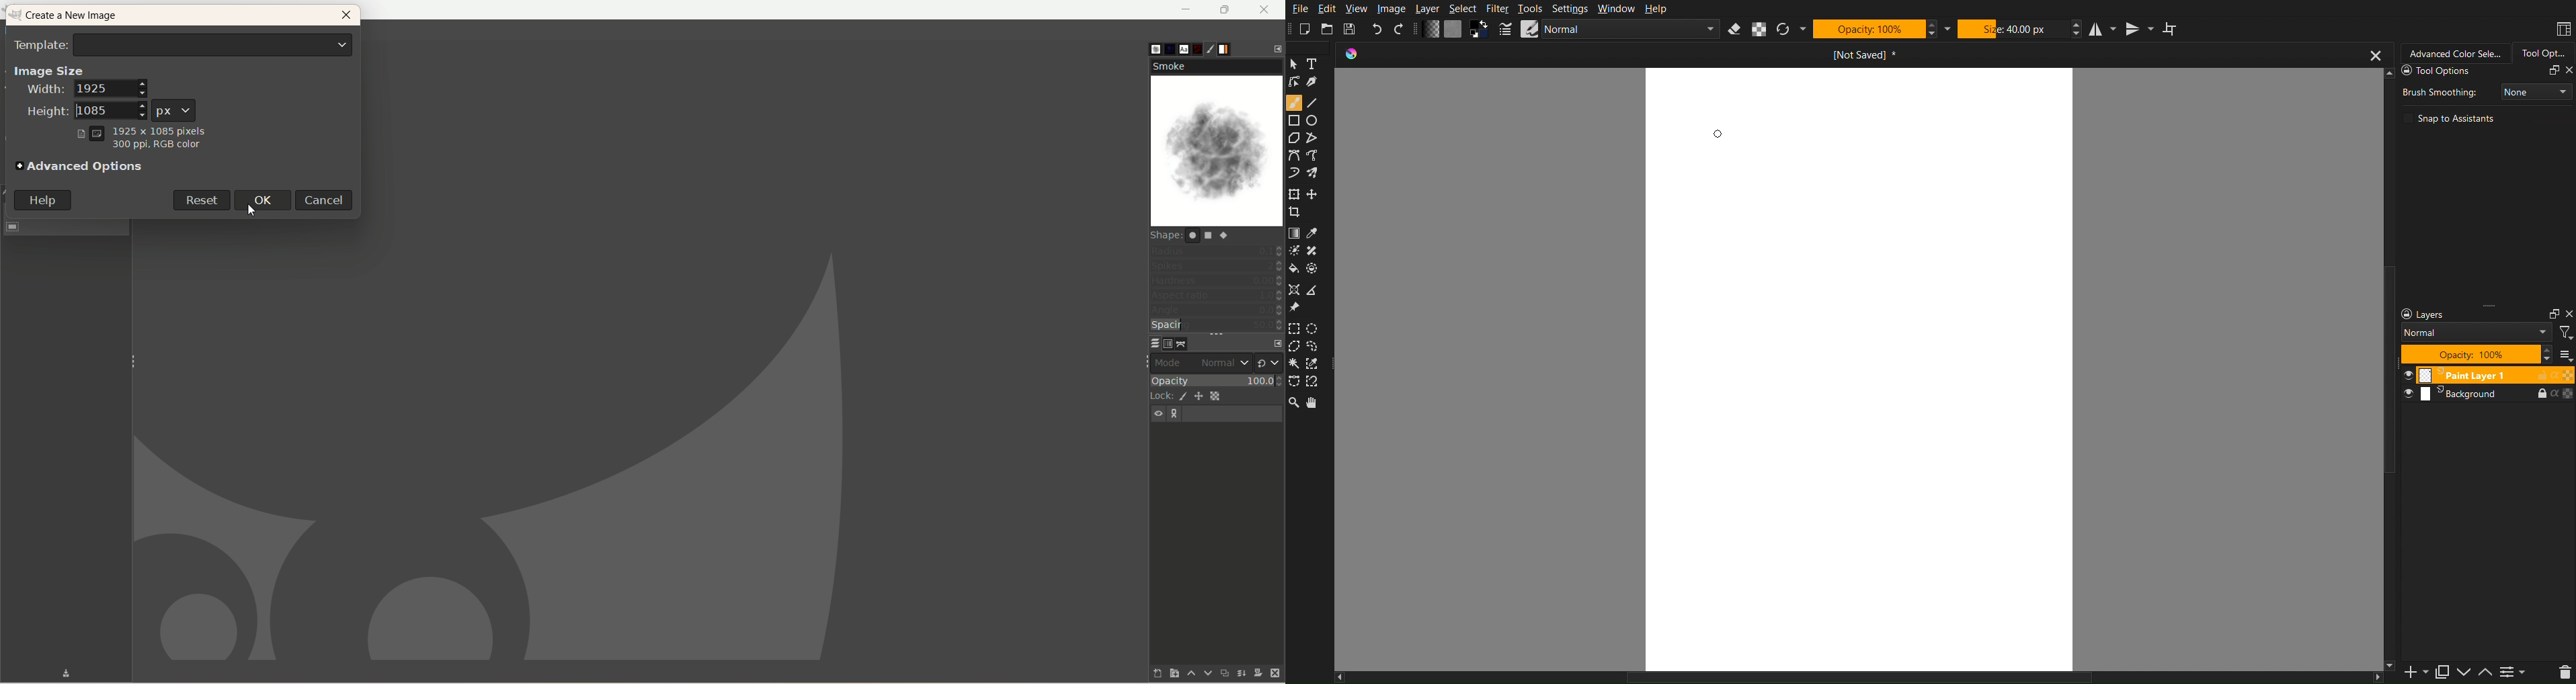 This screenshot has height=700, width=2576. Describe the element at coordinates (2561, 673) in the screenshot. I see `Delete` at that location.